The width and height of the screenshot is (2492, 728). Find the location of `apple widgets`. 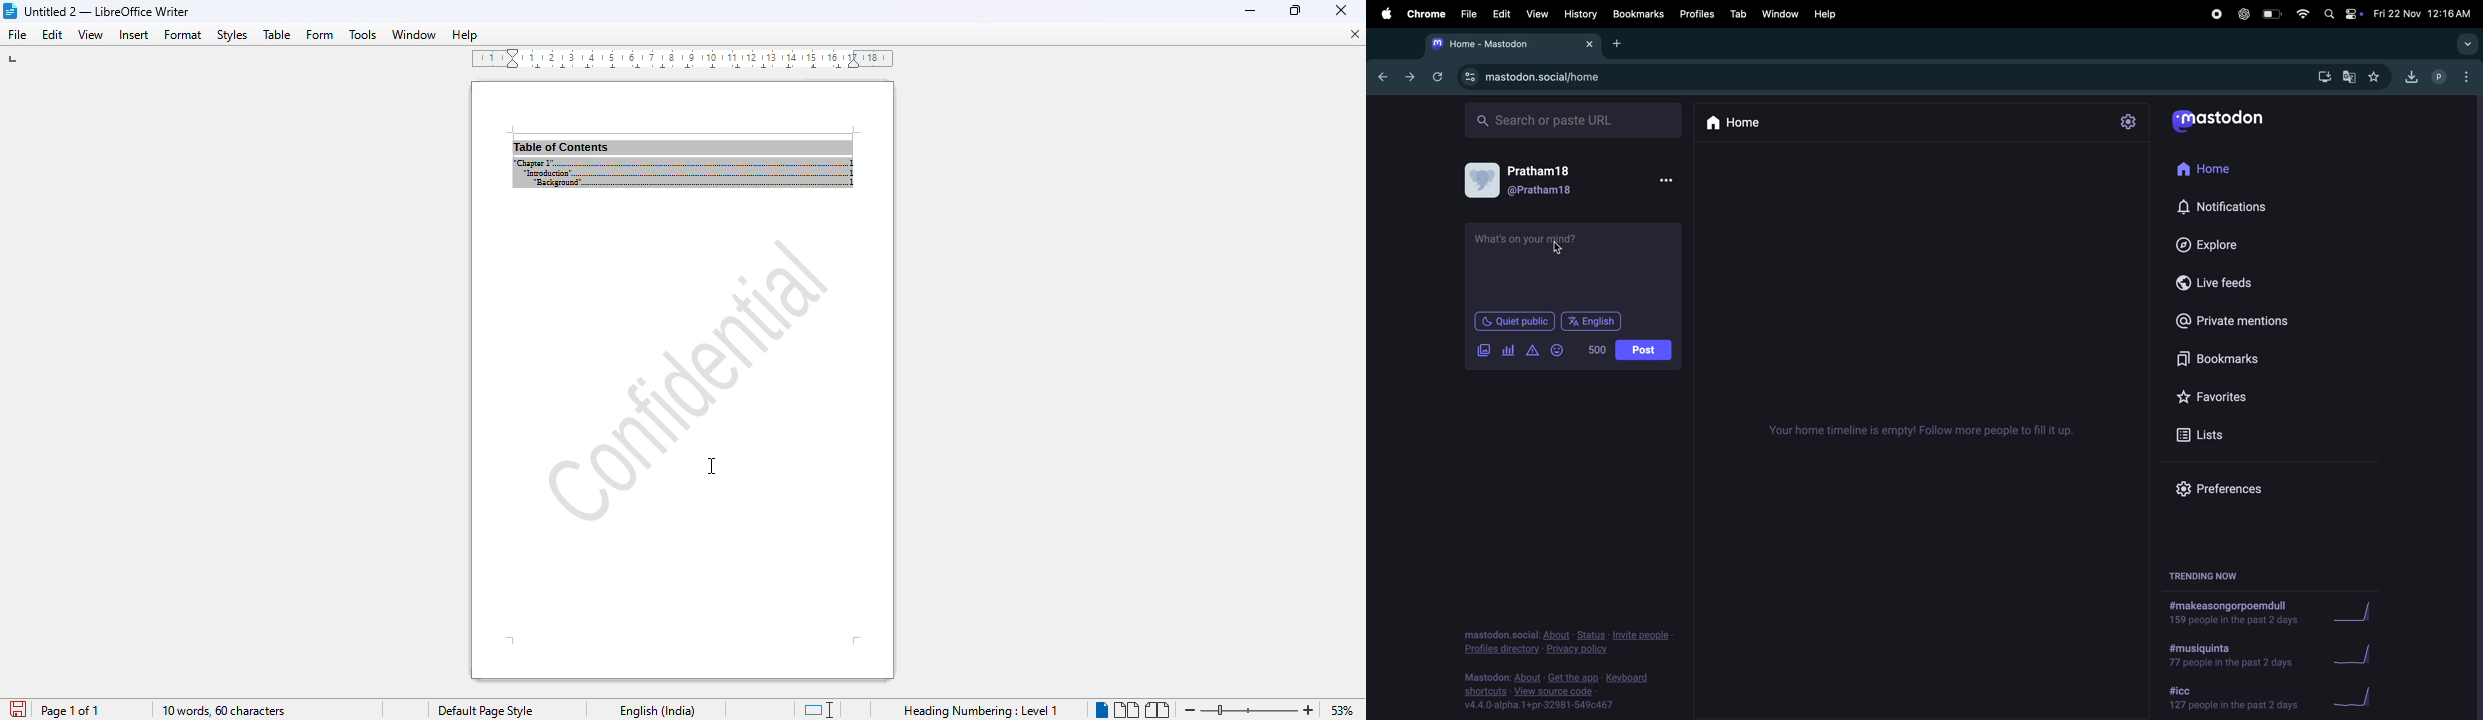

apple widgets is located at coordinates (2352, 15).